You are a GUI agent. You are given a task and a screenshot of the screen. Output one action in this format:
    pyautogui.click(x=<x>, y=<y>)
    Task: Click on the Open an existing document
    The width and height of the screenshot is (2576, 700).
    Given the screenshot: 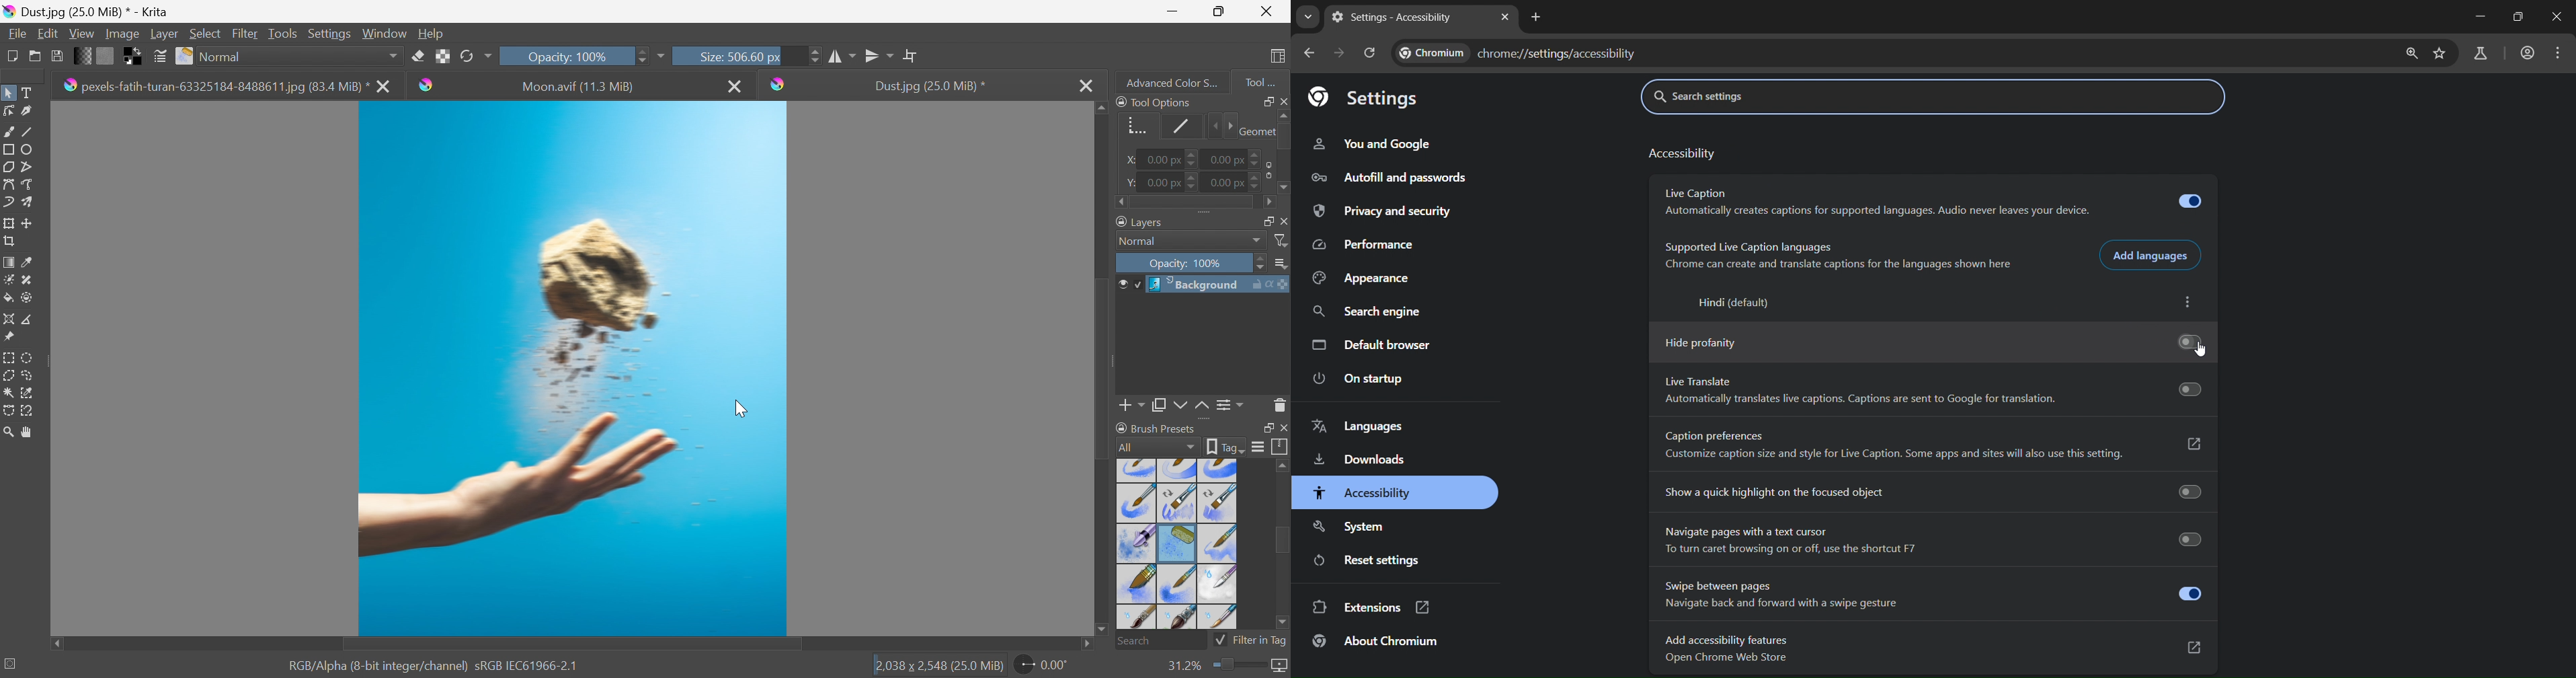 What is the action you would take?
    pyautogui.click(x=36, y=57)
    